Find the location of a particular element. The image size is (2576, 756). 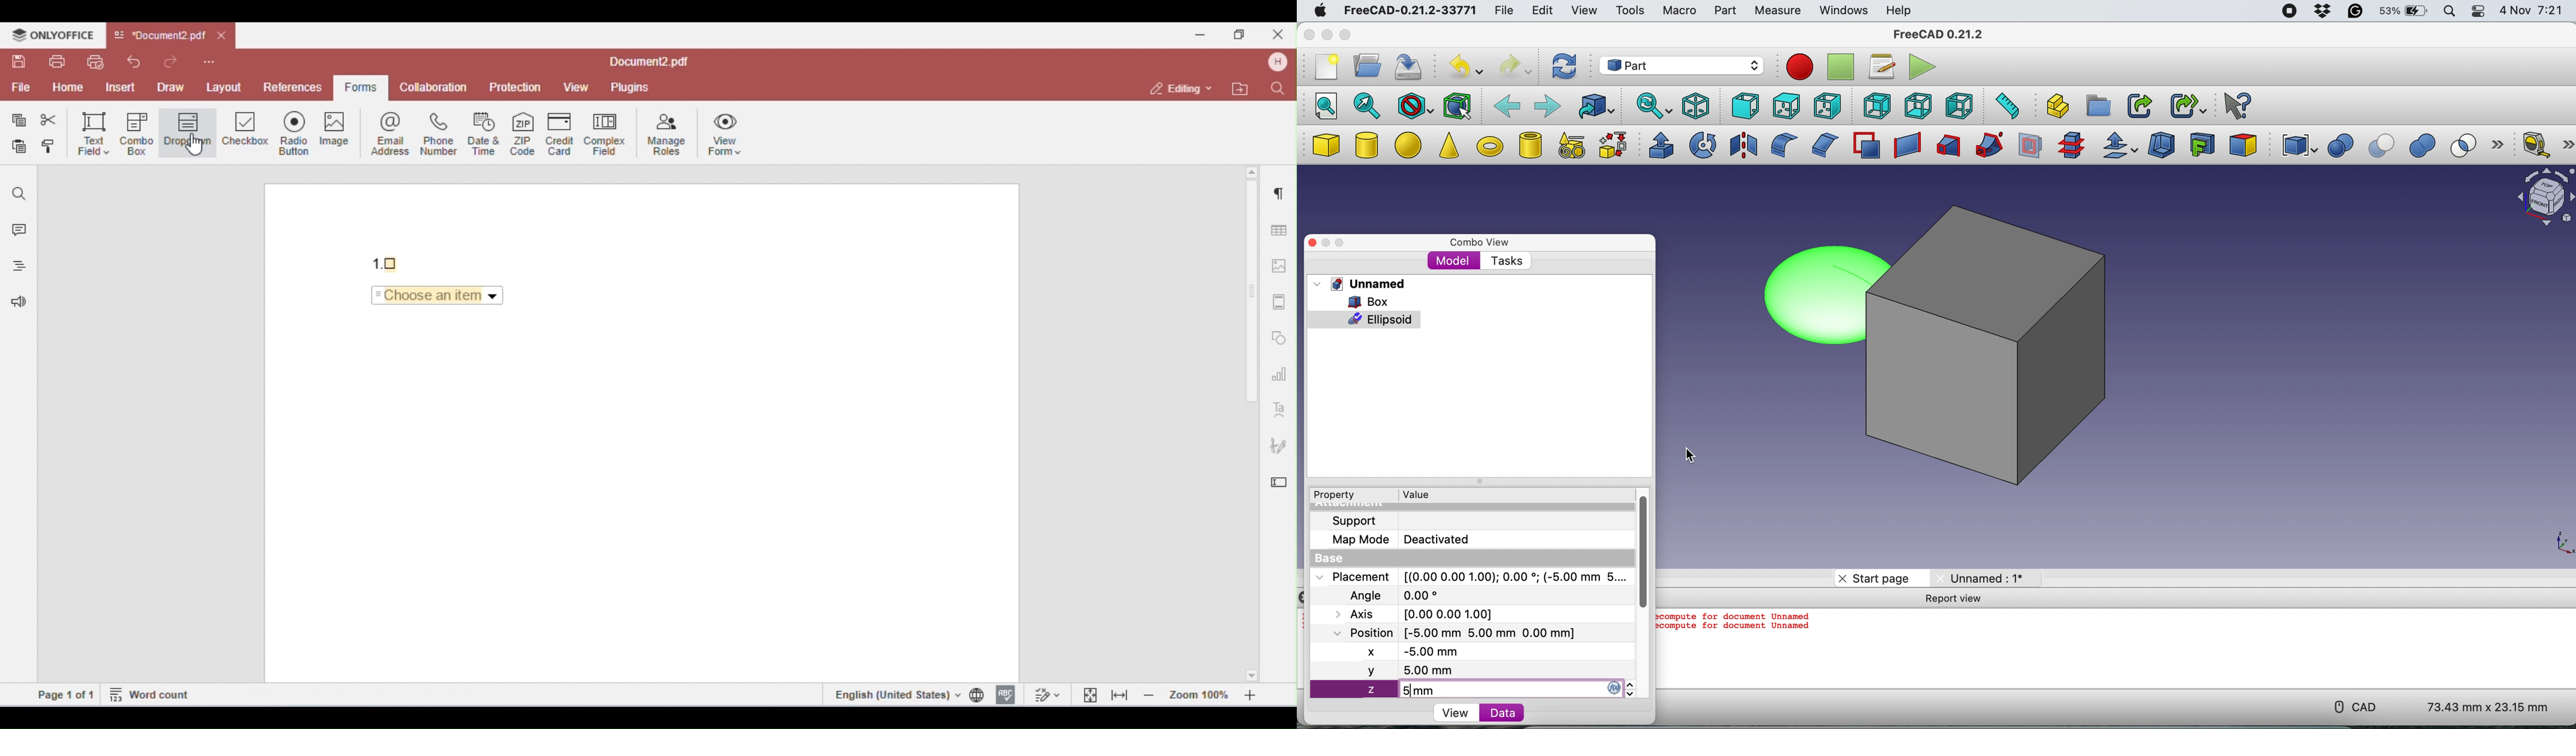

create group is located at coordinates (2100, 105).